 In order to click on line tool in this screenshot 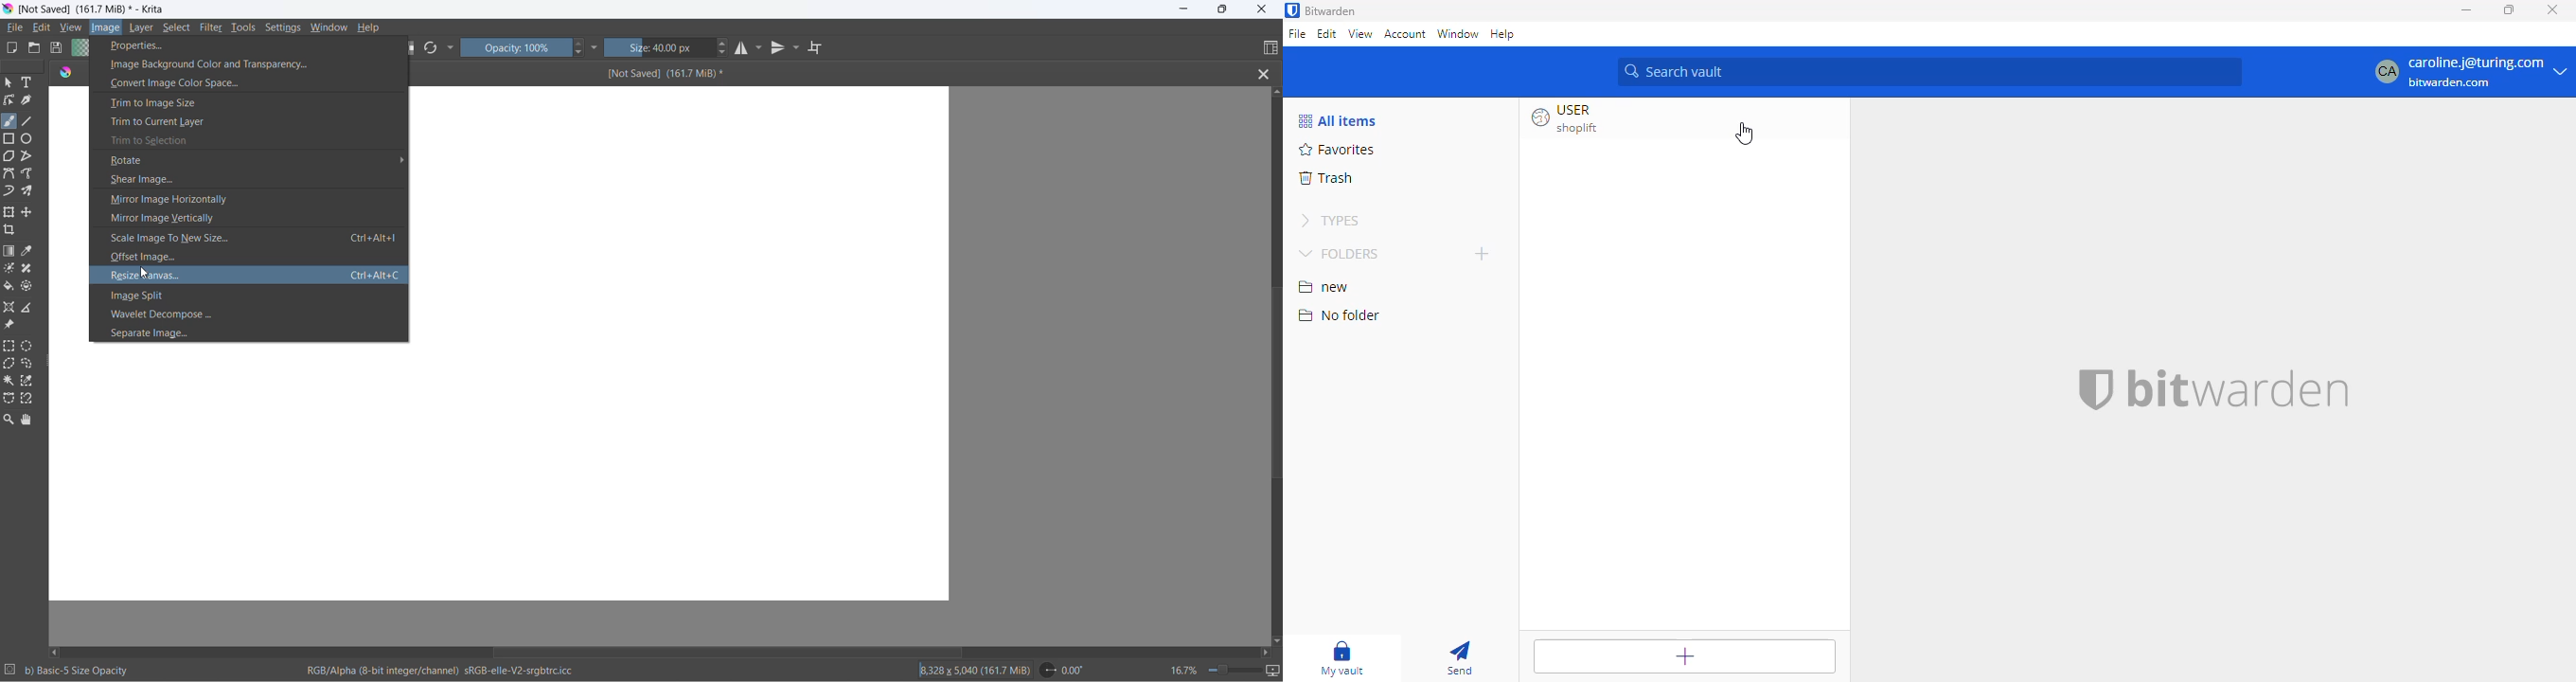, I will do `click(29, 119)`.